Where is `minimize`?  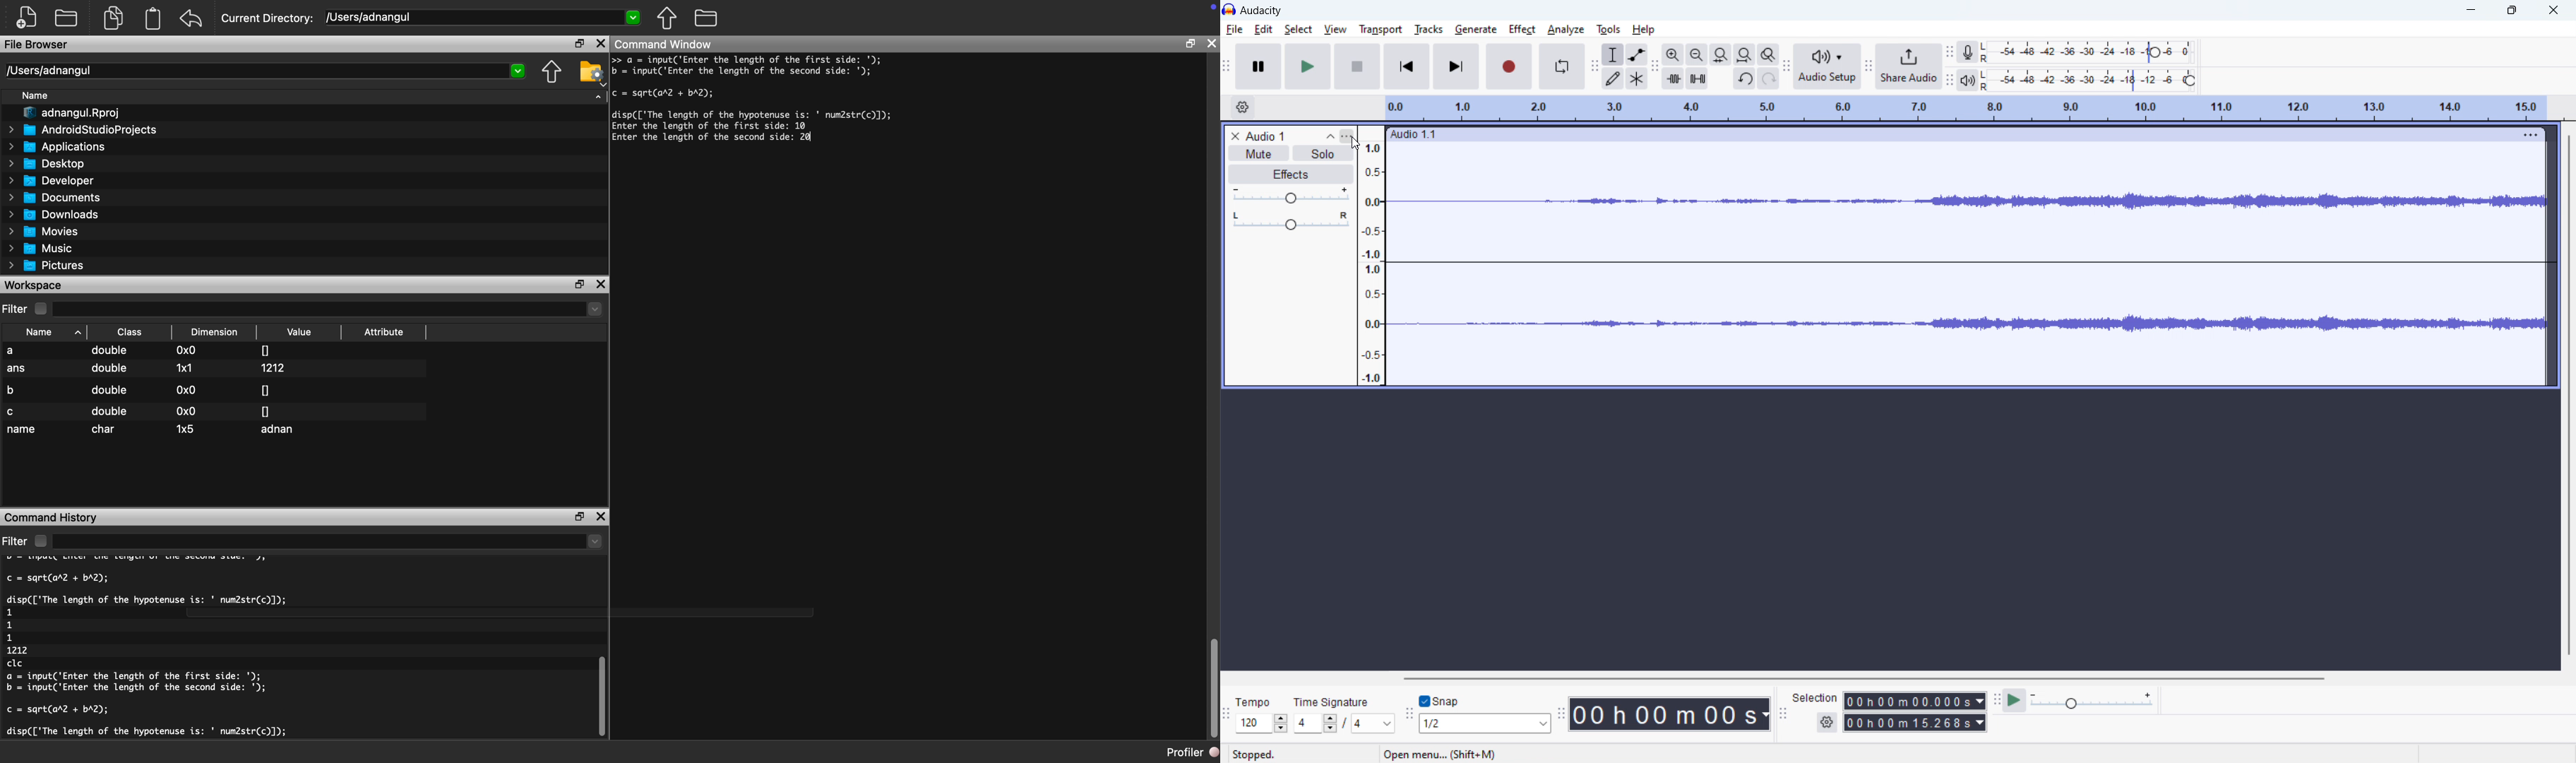
minimize is located at coordinates (2470, 10).